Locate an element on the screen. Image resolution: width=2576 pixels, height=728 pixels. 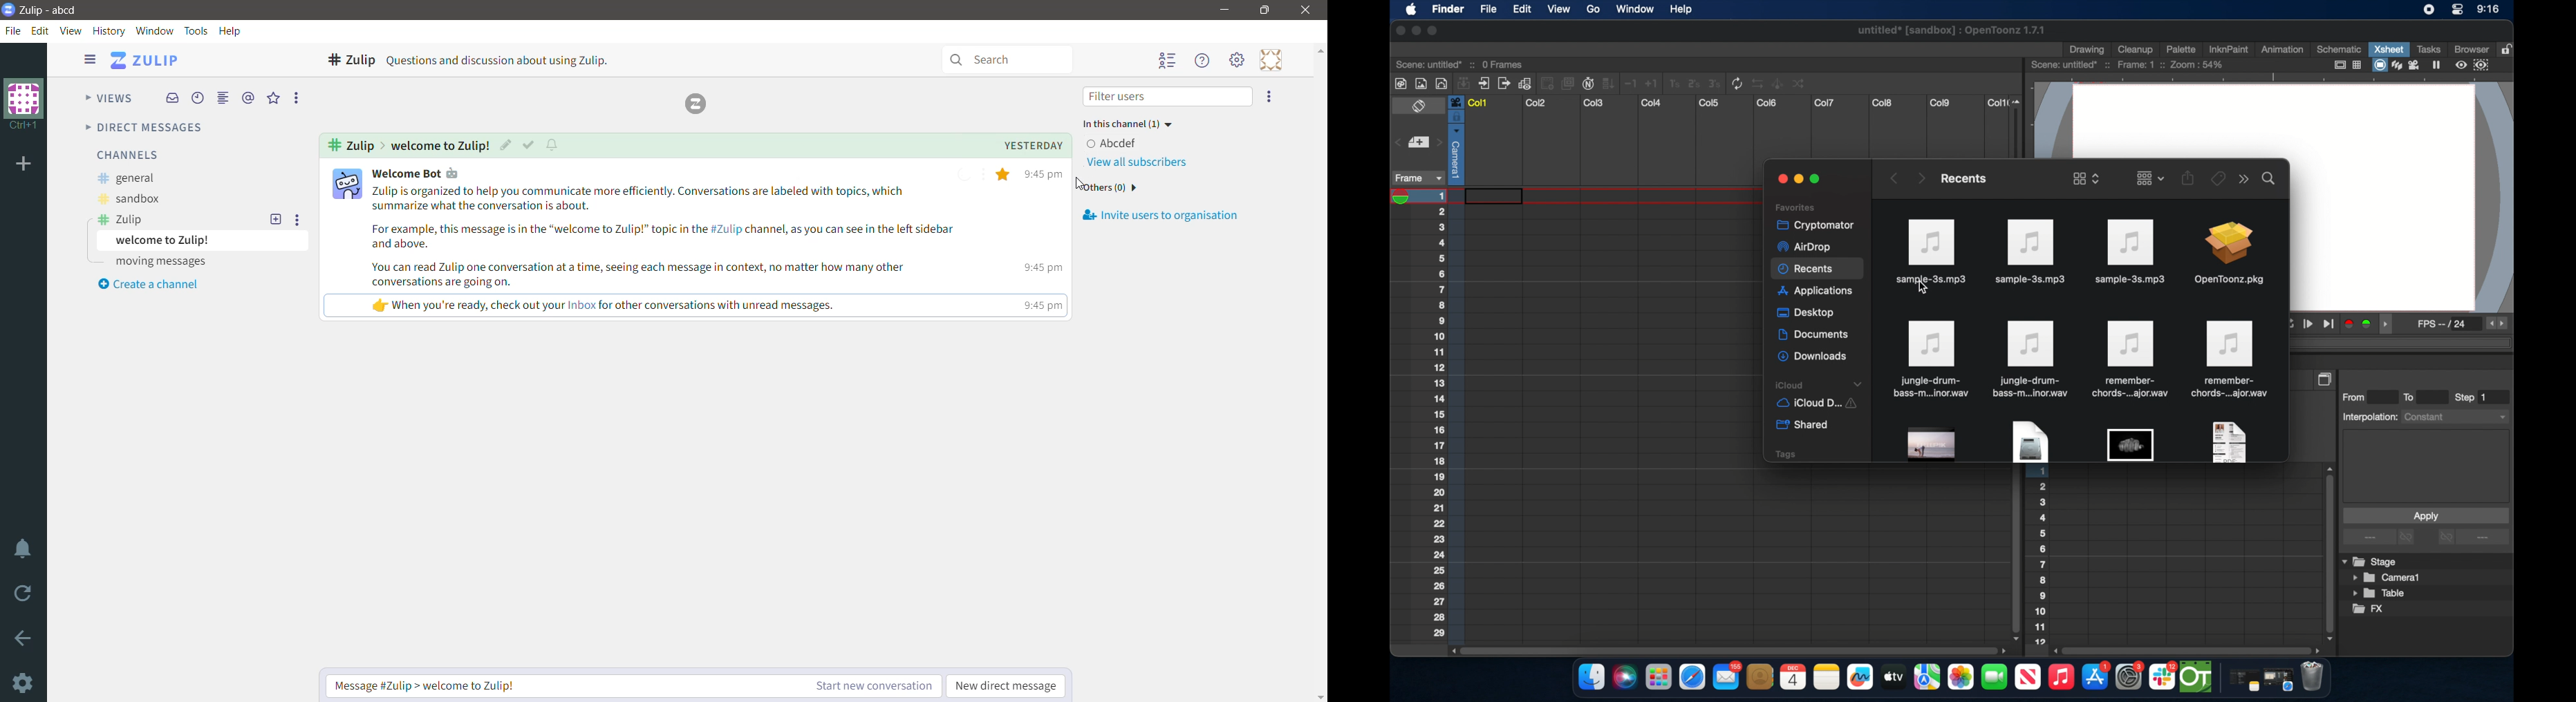
previous is located at coordinates (1893, 178).